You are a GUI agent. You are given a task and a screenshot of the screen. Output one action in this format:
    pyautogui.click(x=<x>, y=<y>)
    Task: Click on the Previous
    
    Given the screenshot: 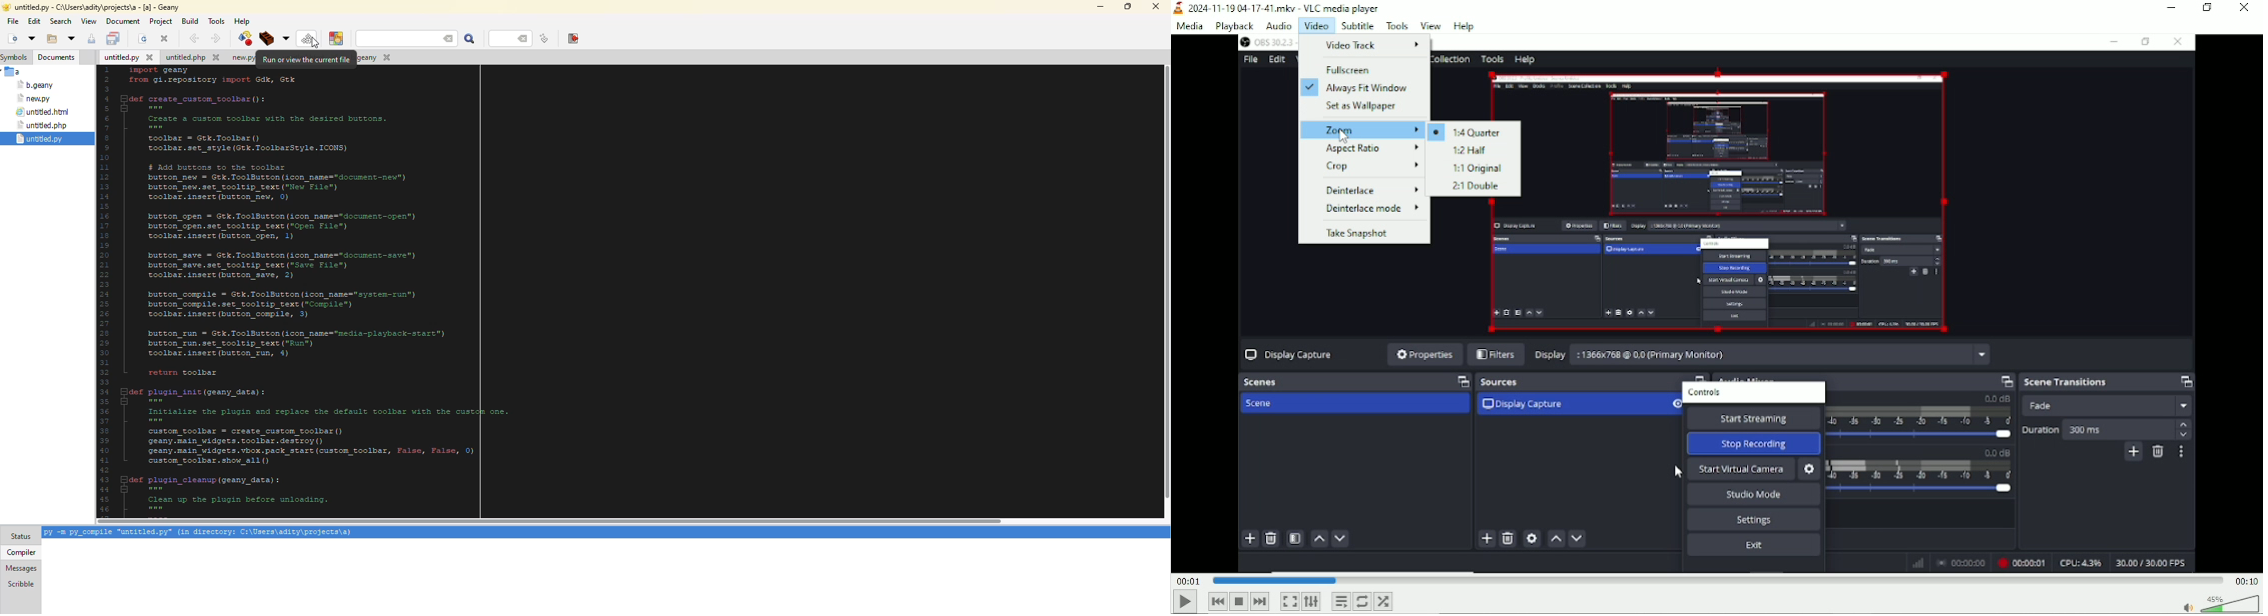 What is the action you would take?
    pyautogui.click(x=1218, y=601)
    